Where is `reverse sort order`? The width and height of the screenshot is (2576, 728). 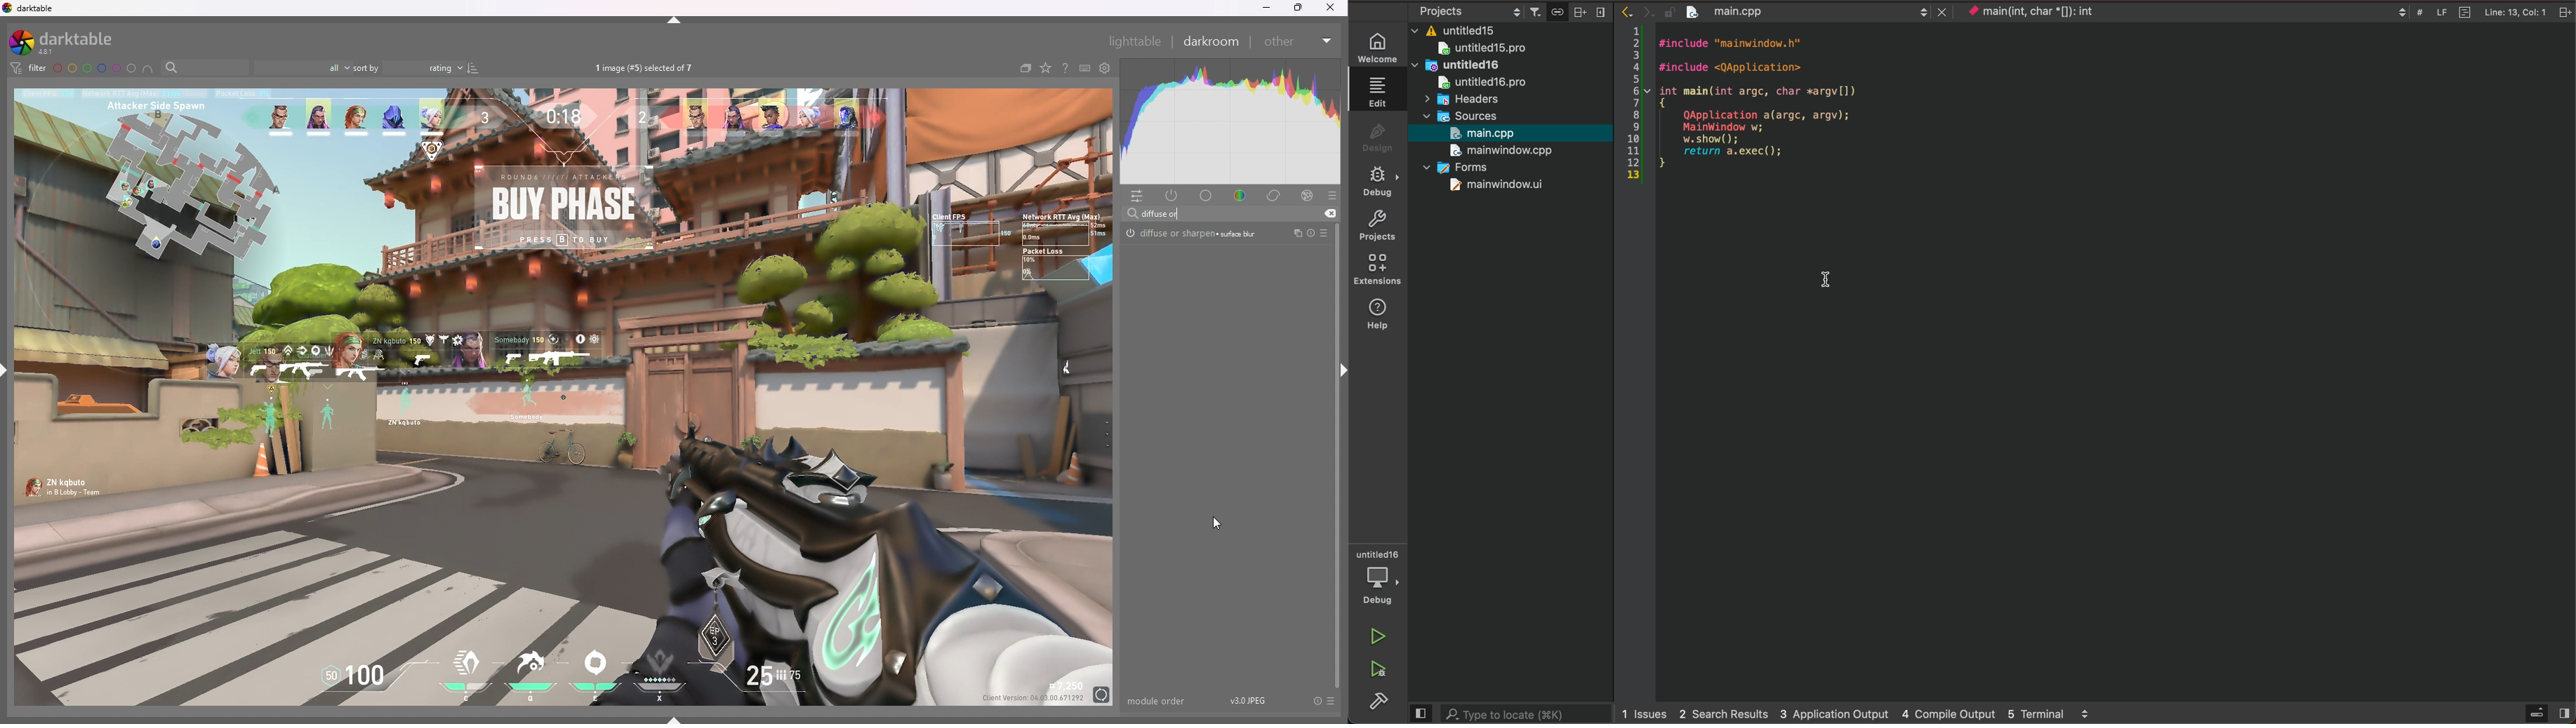 reverse sort order is located at coordinates (473, 68).